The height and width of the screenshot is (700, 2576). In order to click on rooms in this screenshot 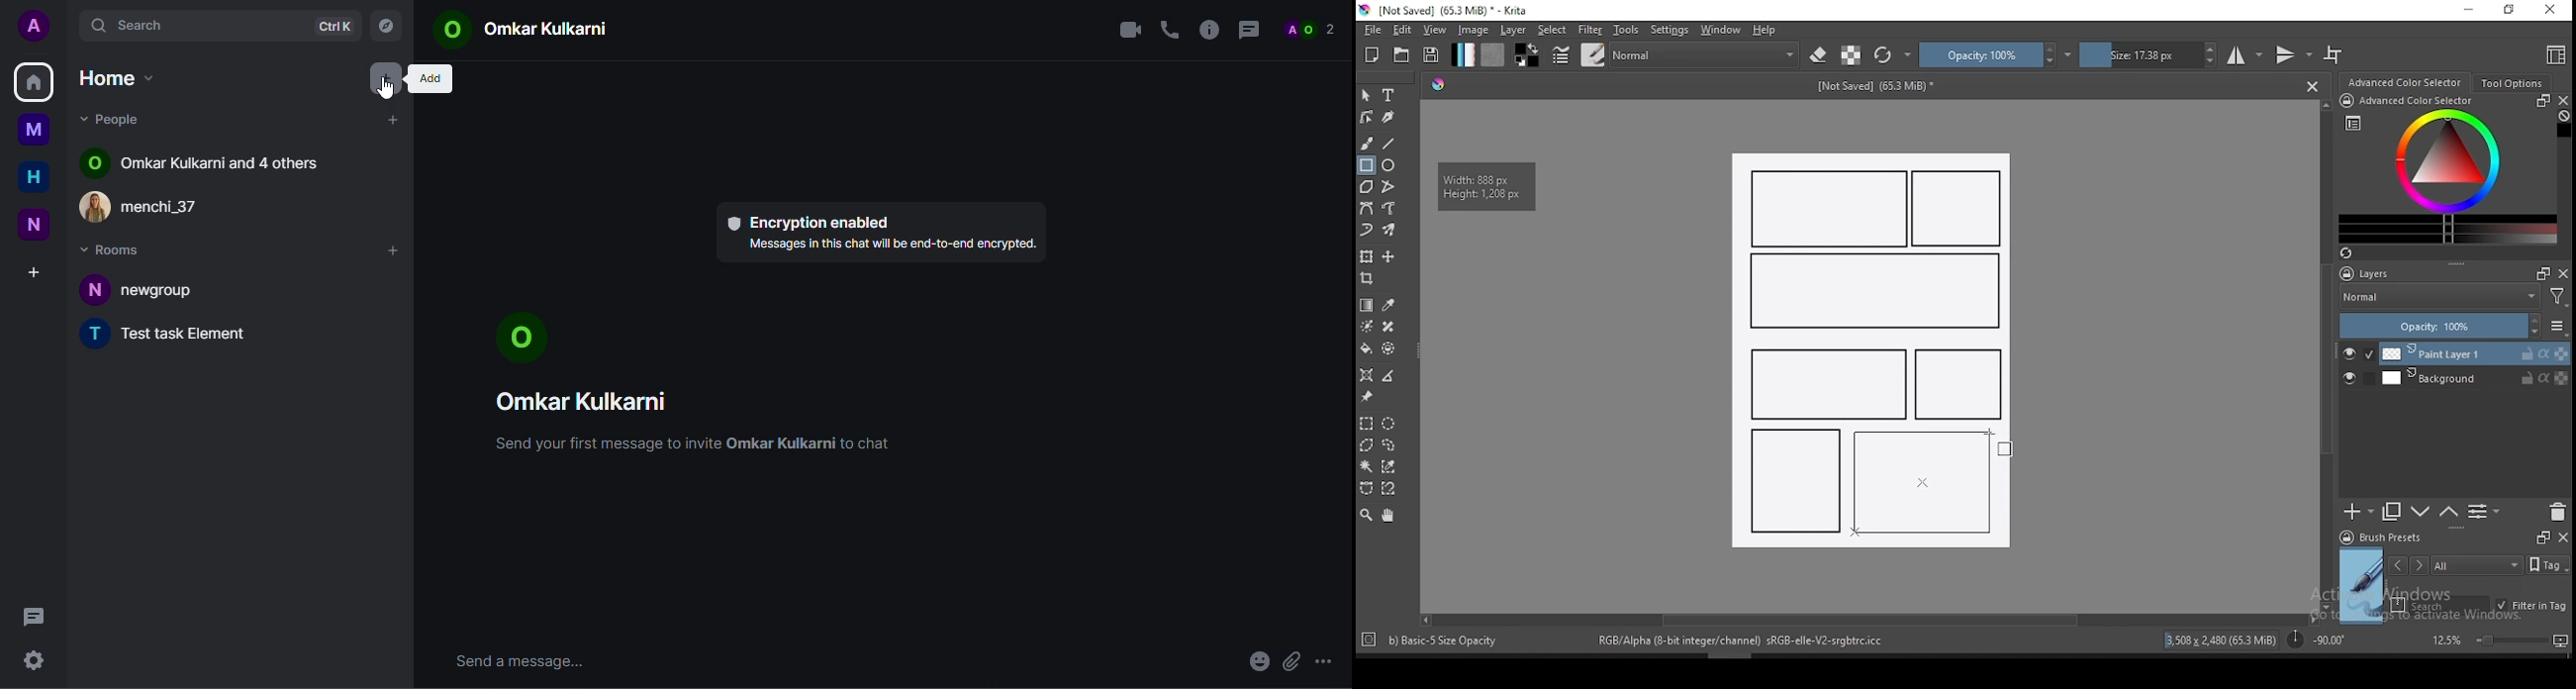, I will do `click(114, 248)`.